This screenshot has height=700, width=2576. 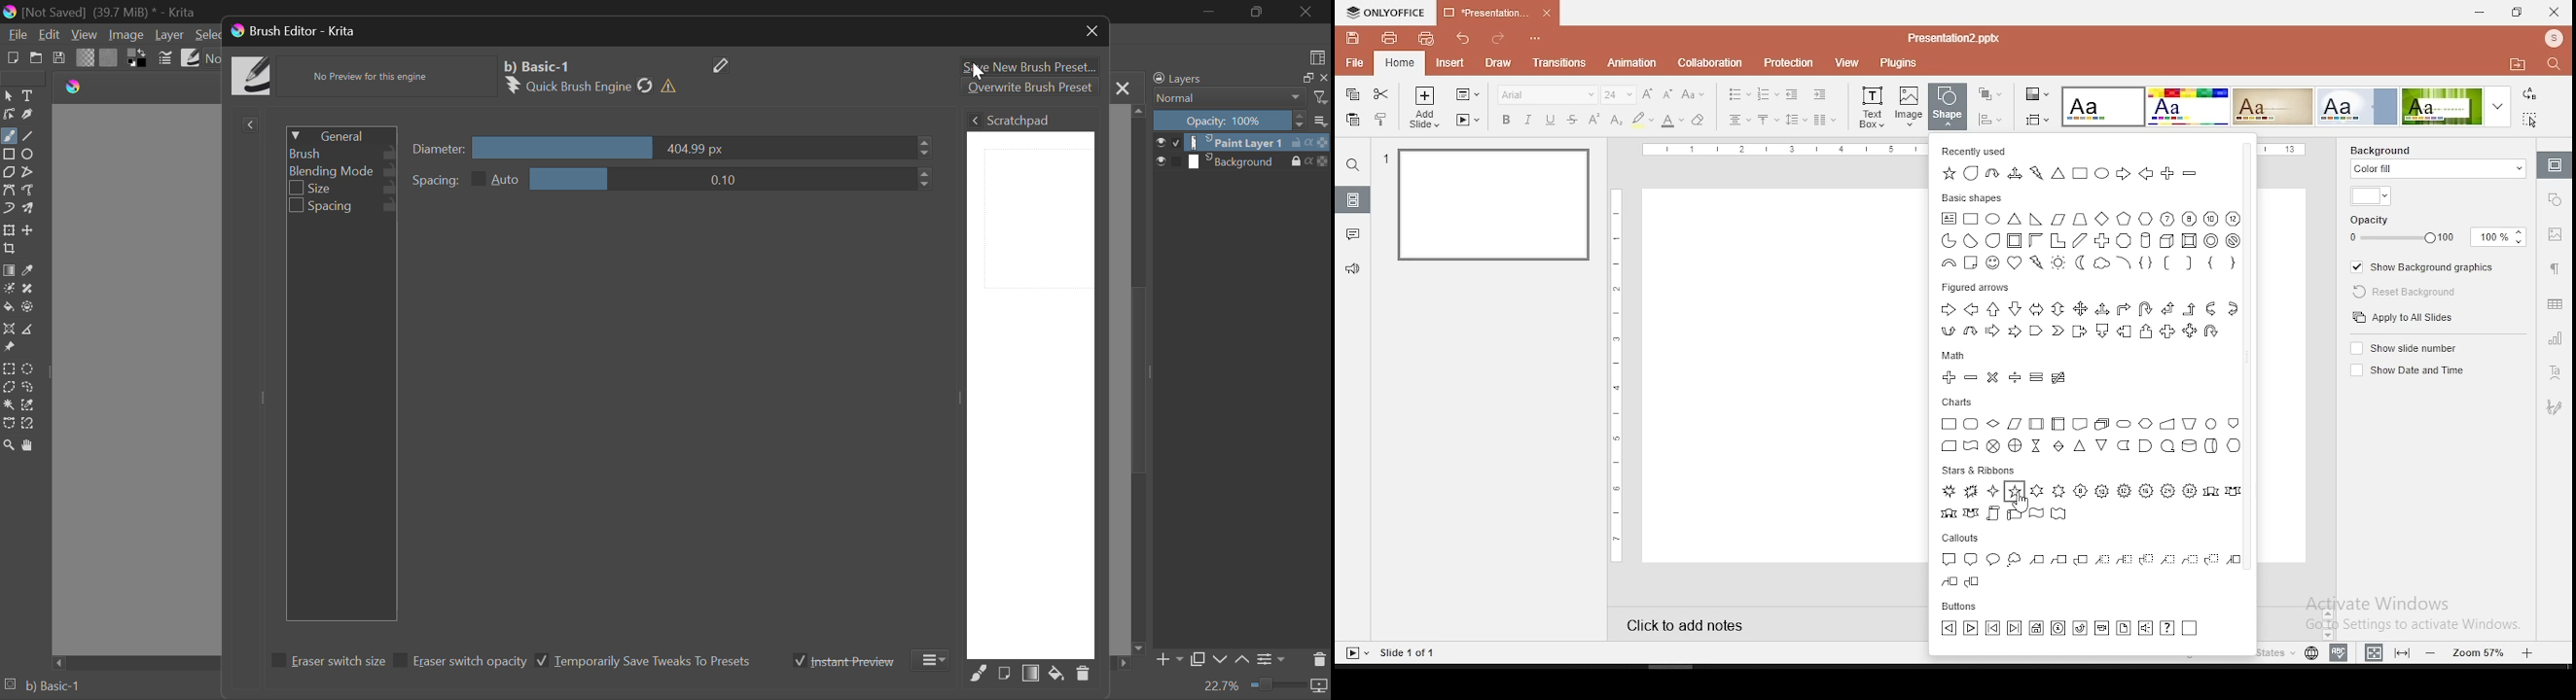 I want to click on Polygon, so click(x=10, y=173).